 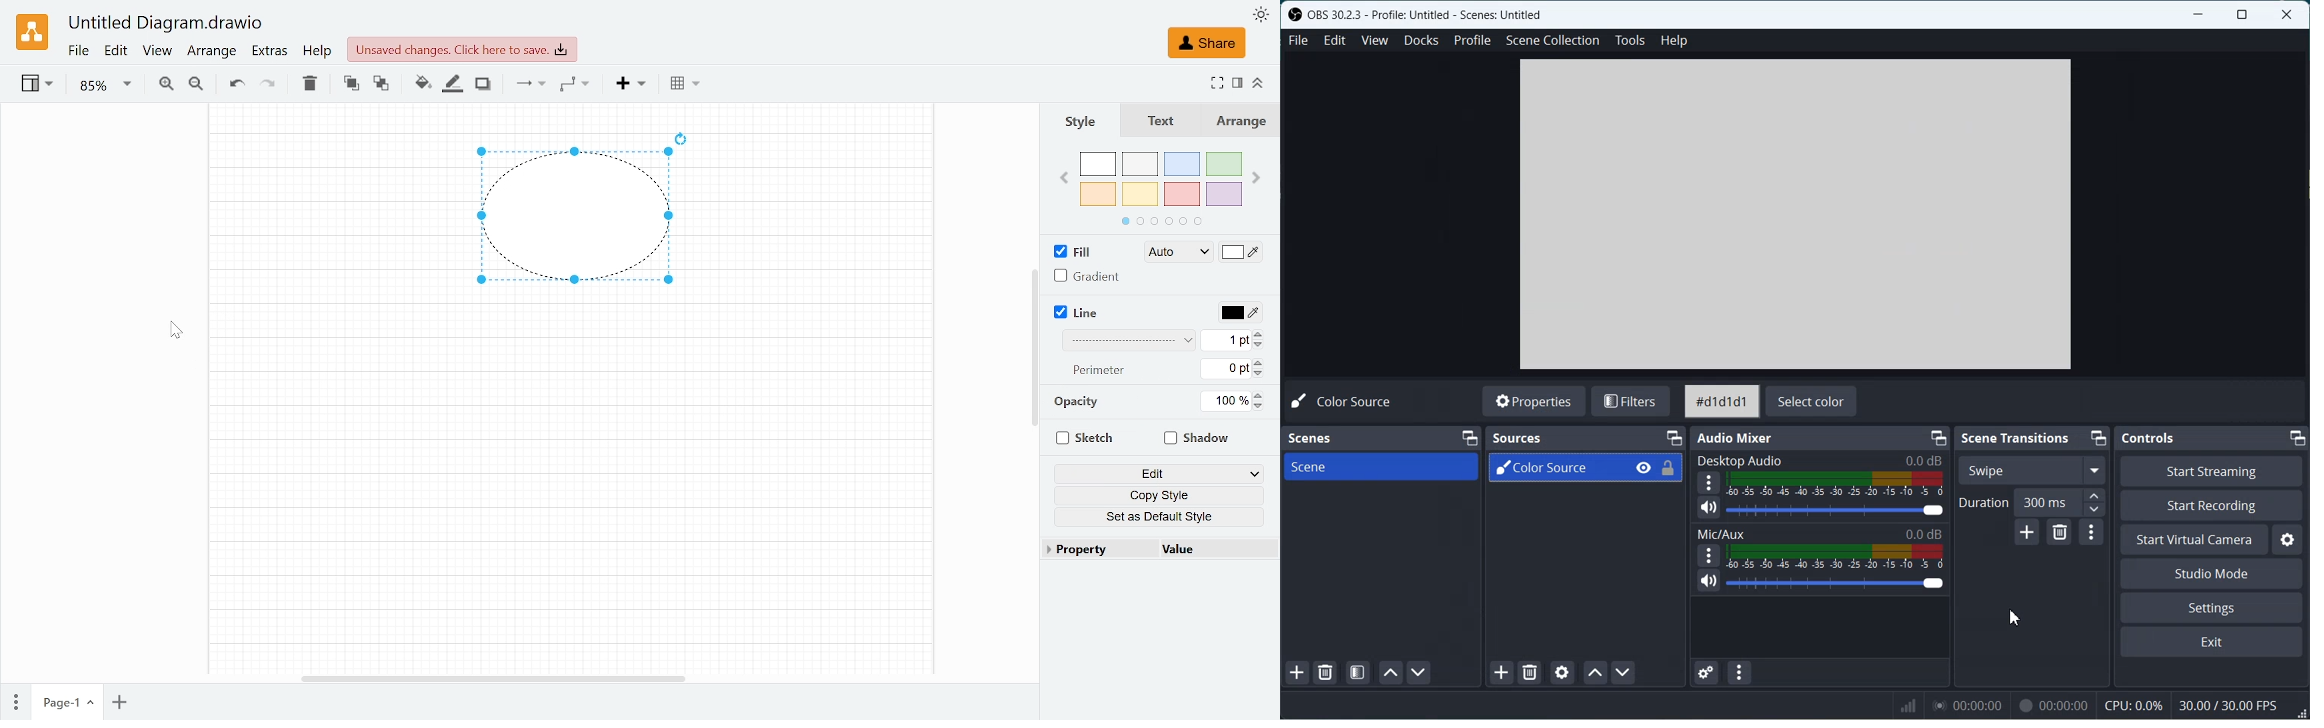 What do you see at coordinates (1207, 550) in the screenshot?
I see `Value` at bounding box center [1207, 550].